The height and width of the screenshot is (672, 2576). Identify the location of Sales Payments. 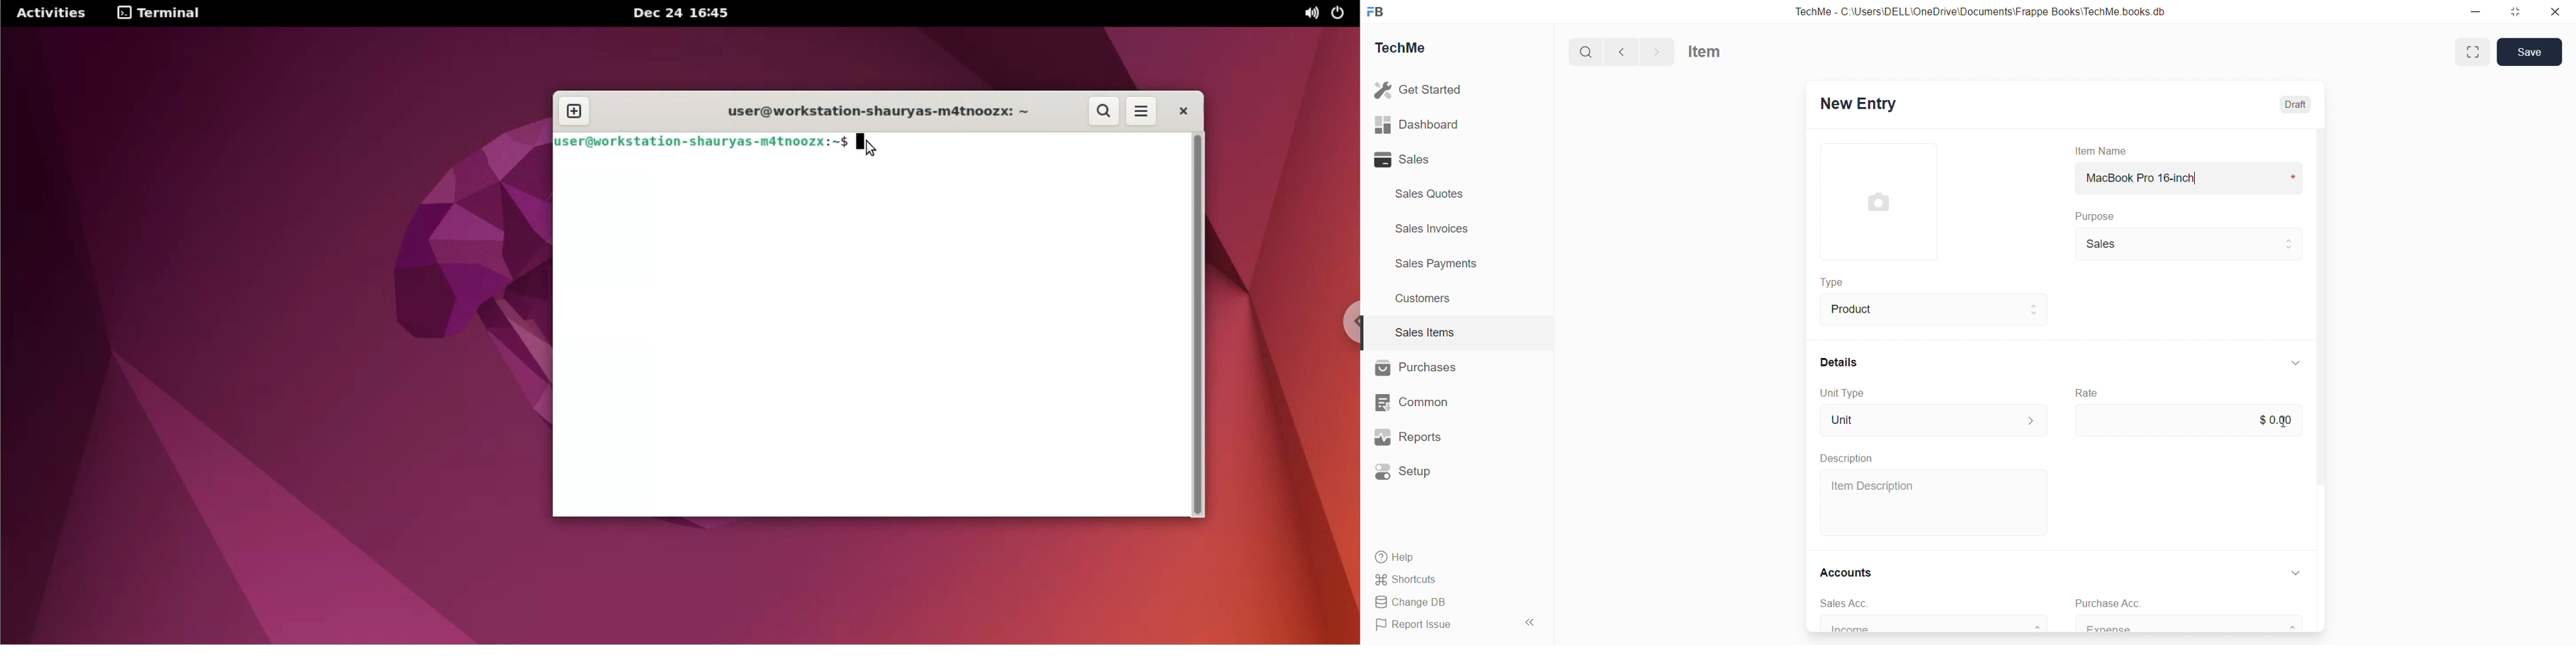
(1438, 264).